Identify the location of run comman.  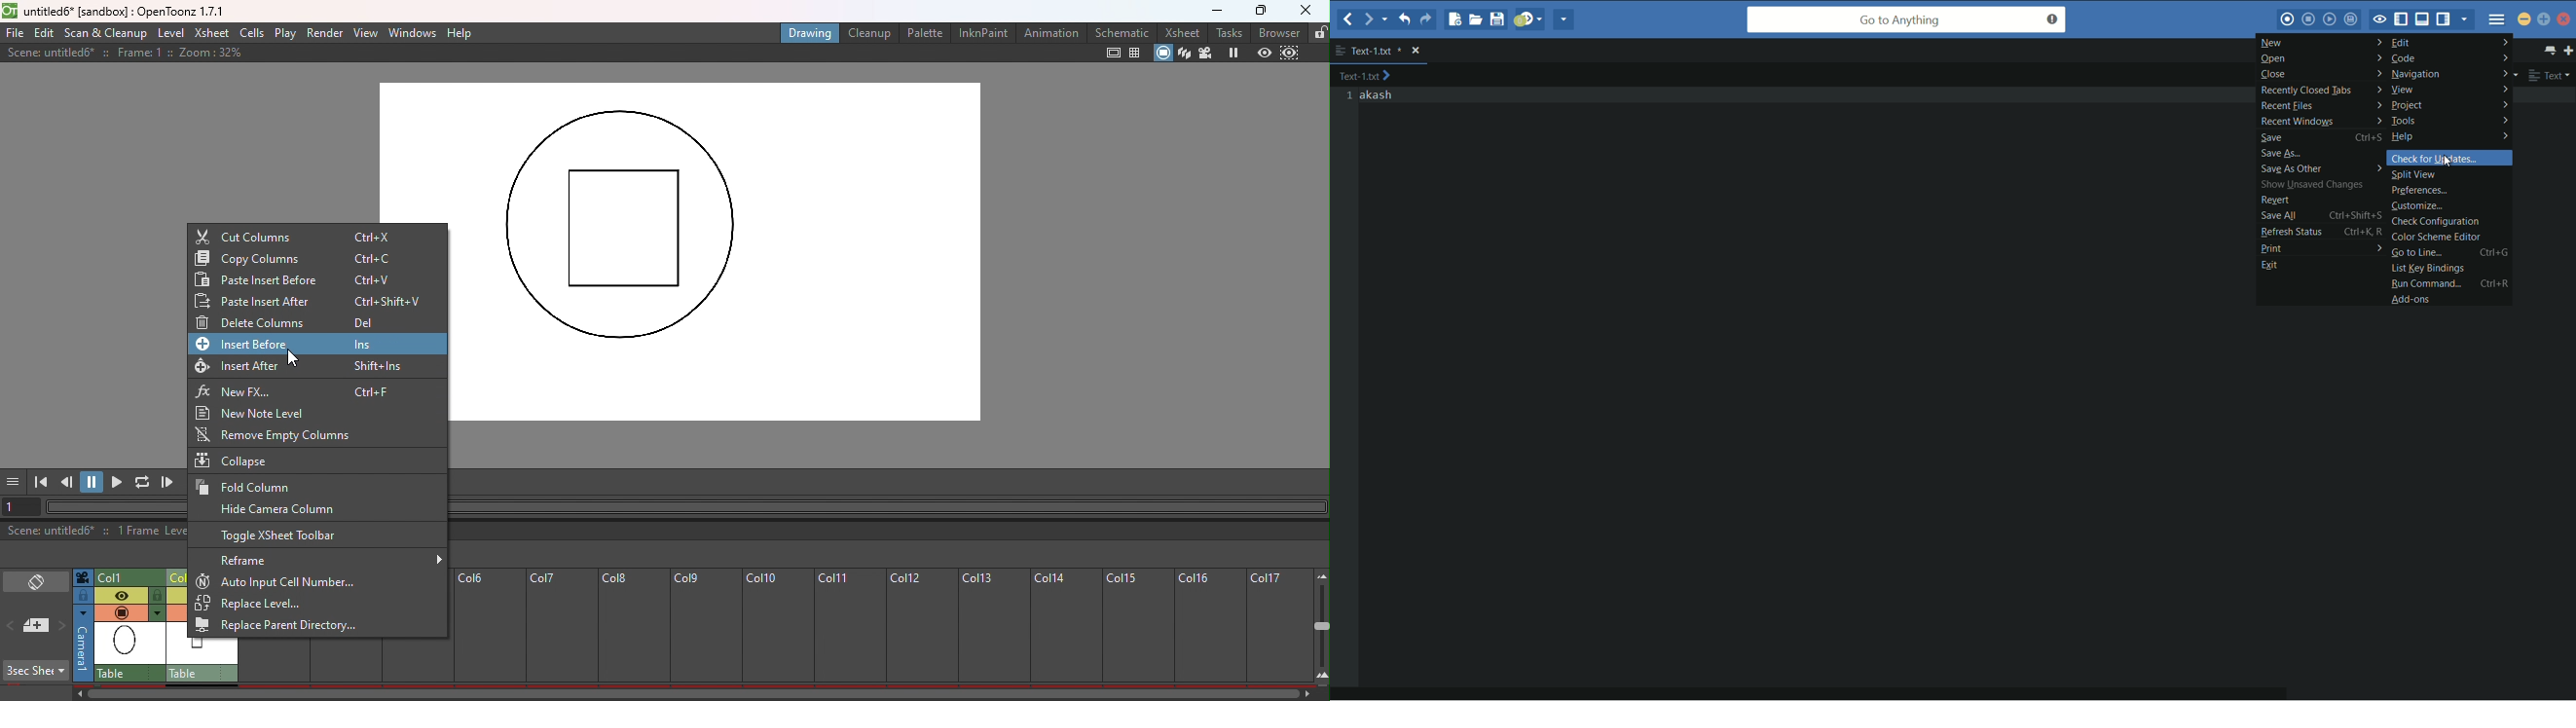
(2451, 283).